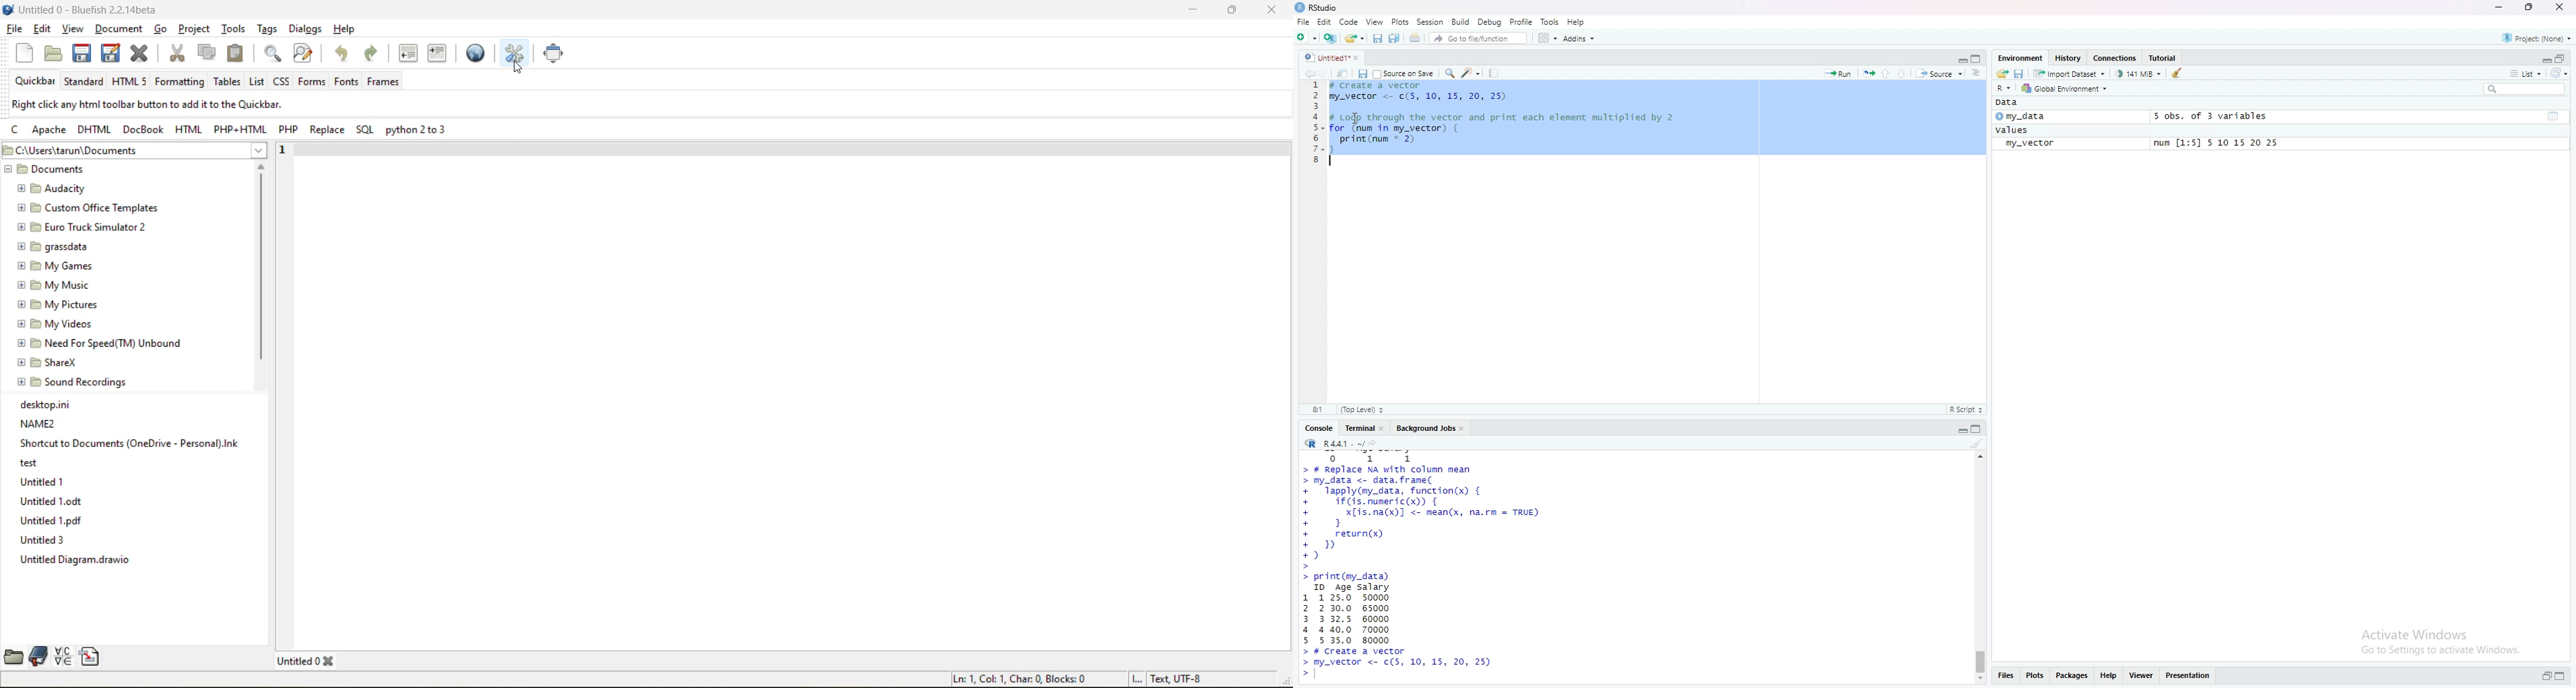 This screenshot has width=2576, height=700. Describe the element at coordinates (1451, 73) in the screenshot. I see `find/replace` at that location.